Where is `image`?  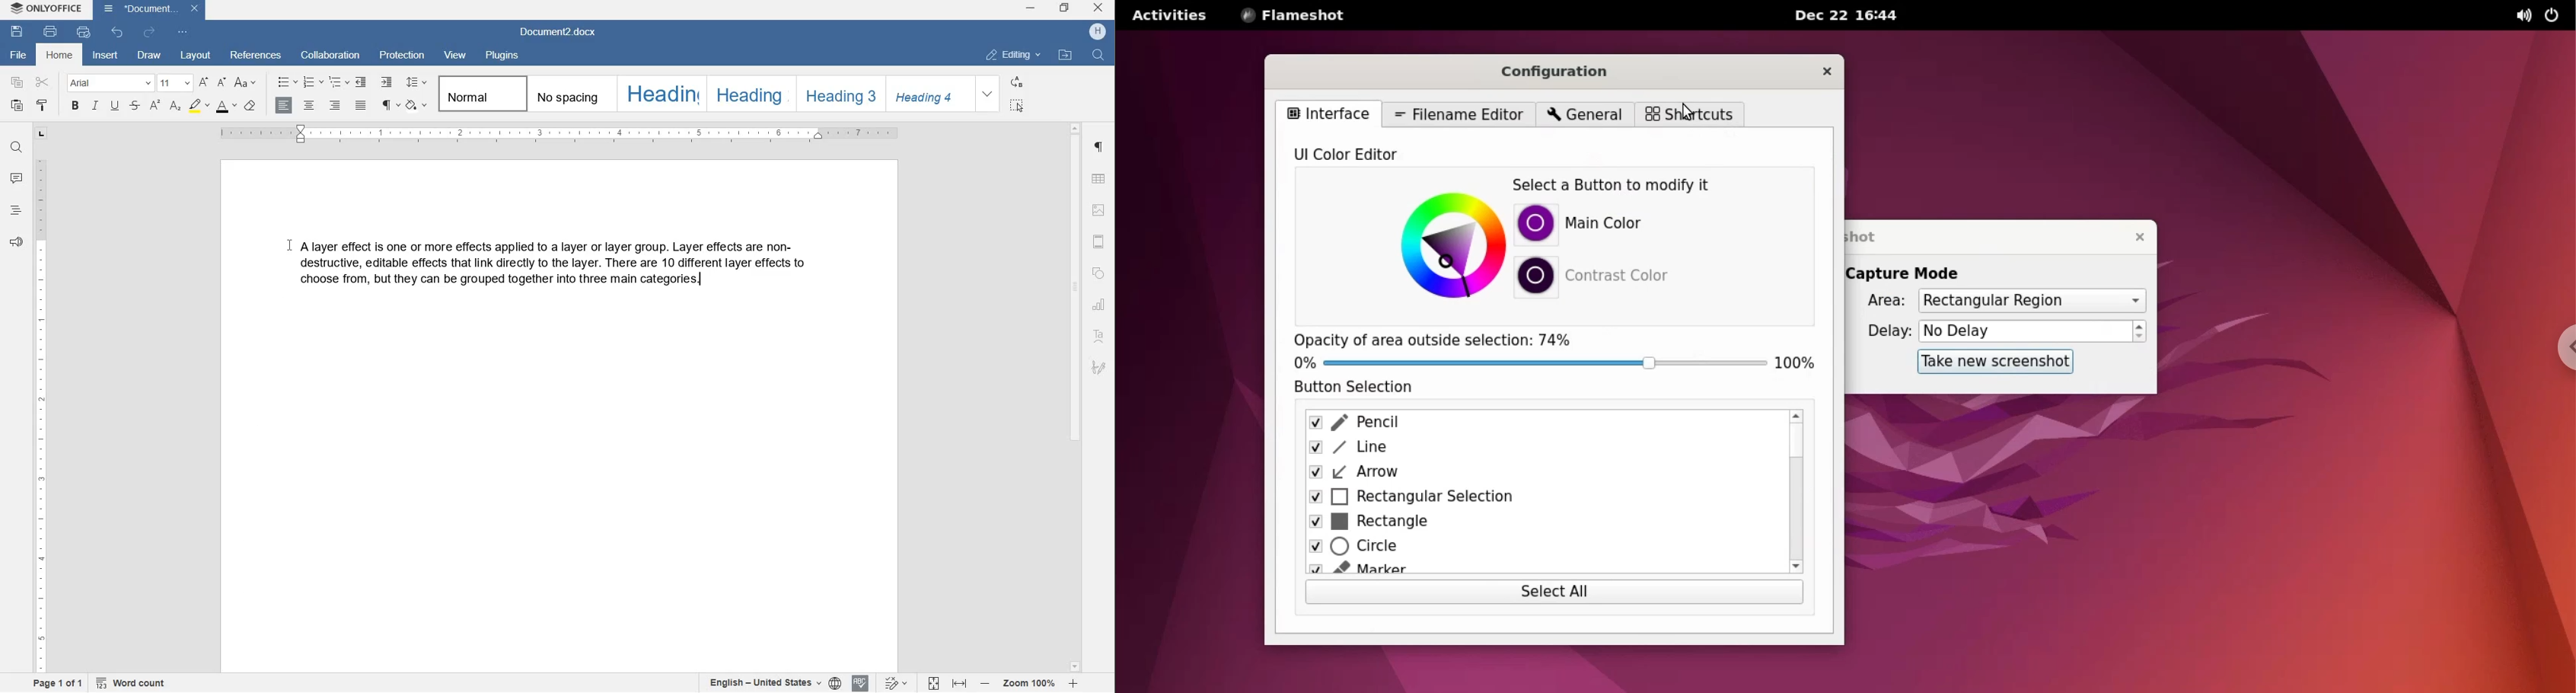
image is located at coordinates (1099, 210).